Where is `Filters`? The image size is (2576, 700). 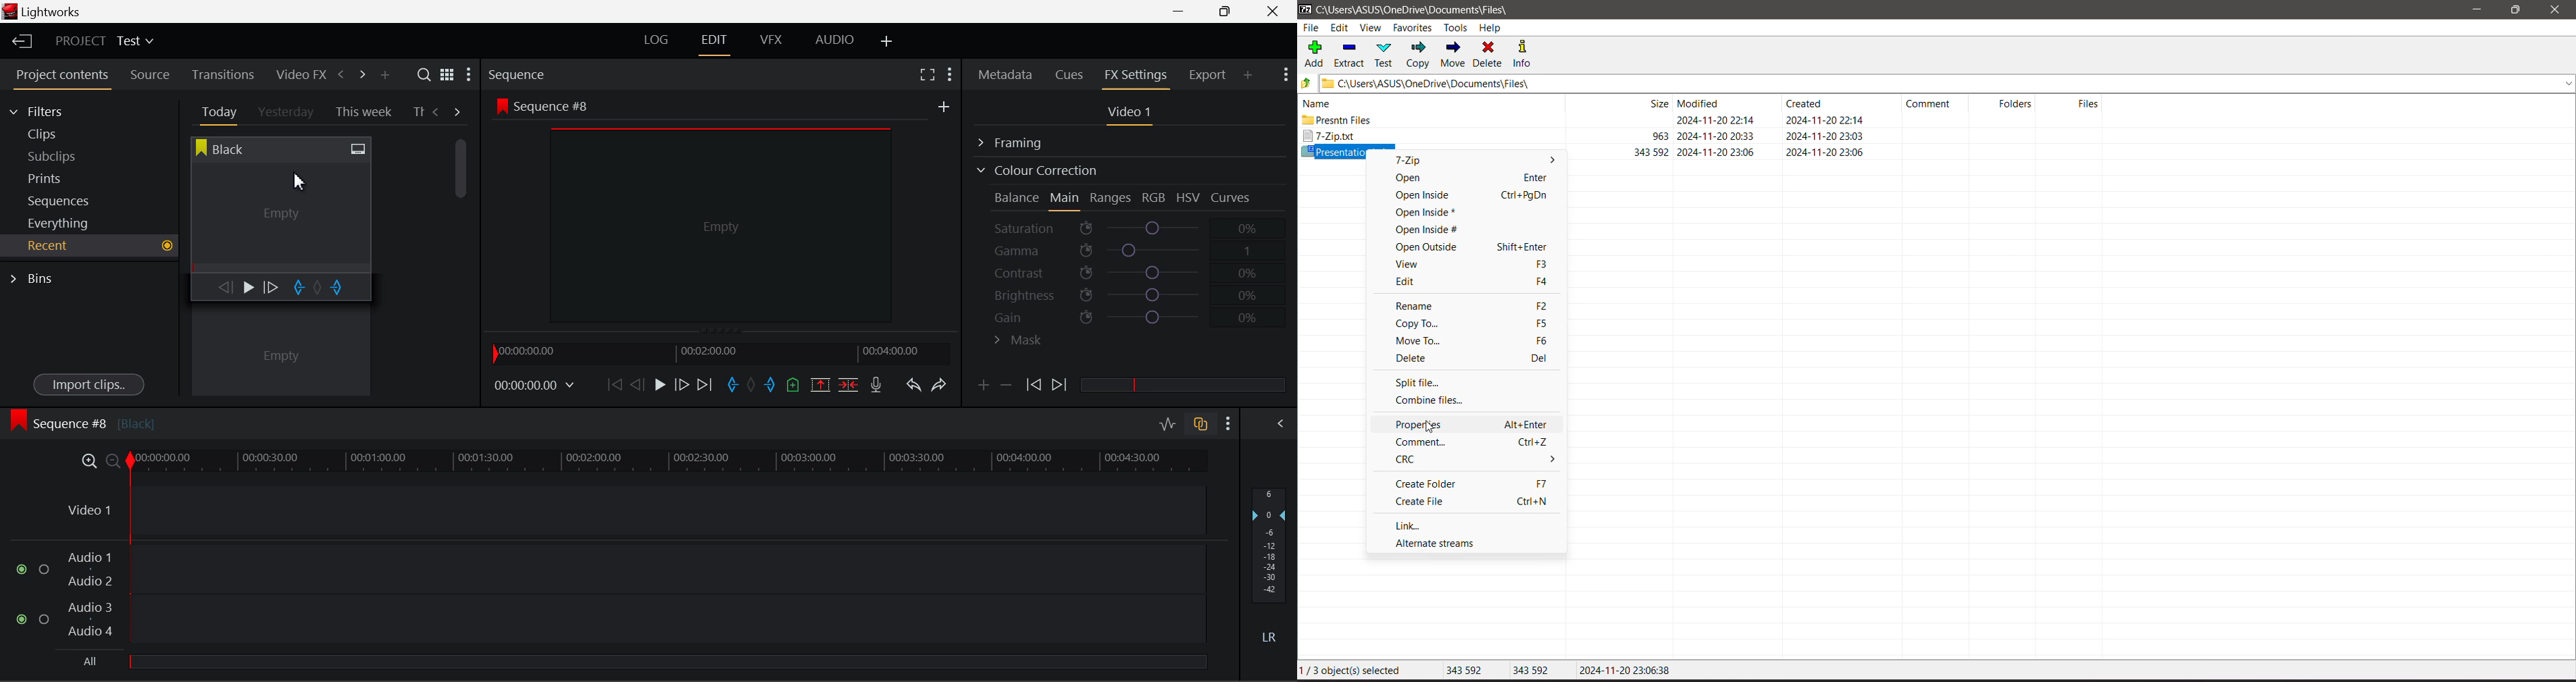 Filters is located at coordinates (49, 109).